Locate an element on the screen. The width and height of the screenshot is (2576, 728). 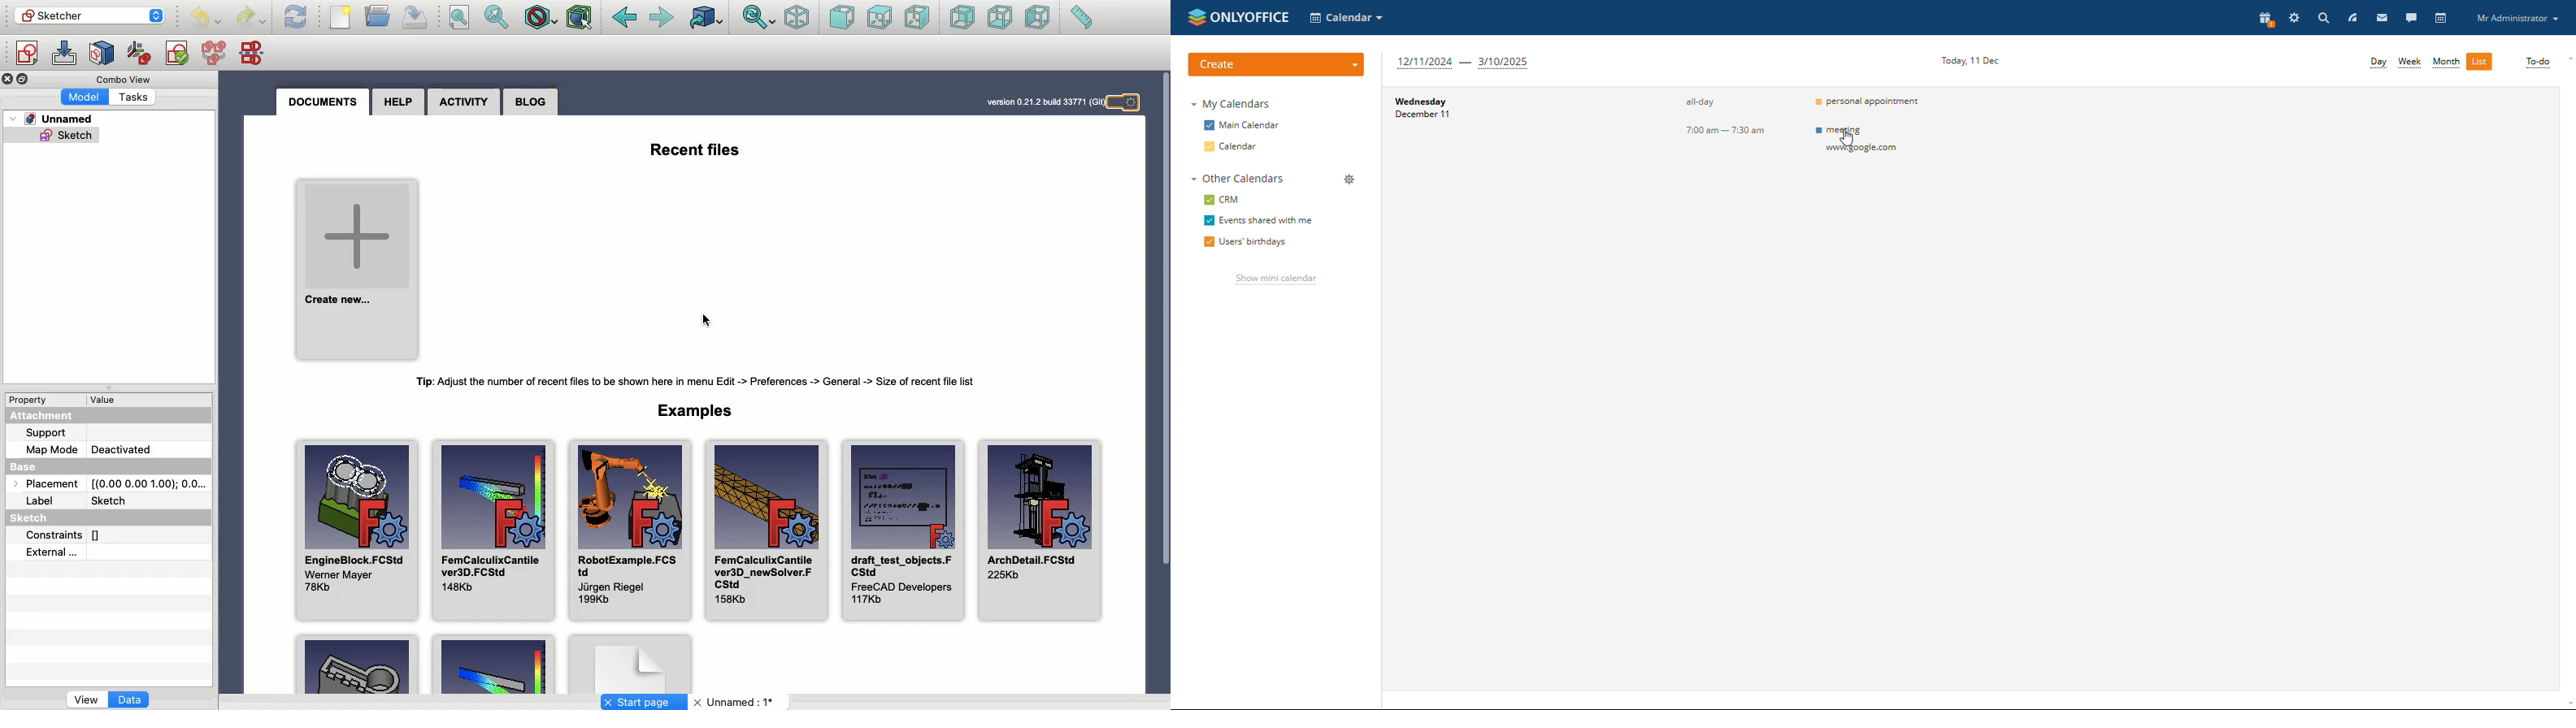
External... is located at coordinates (95, 553).